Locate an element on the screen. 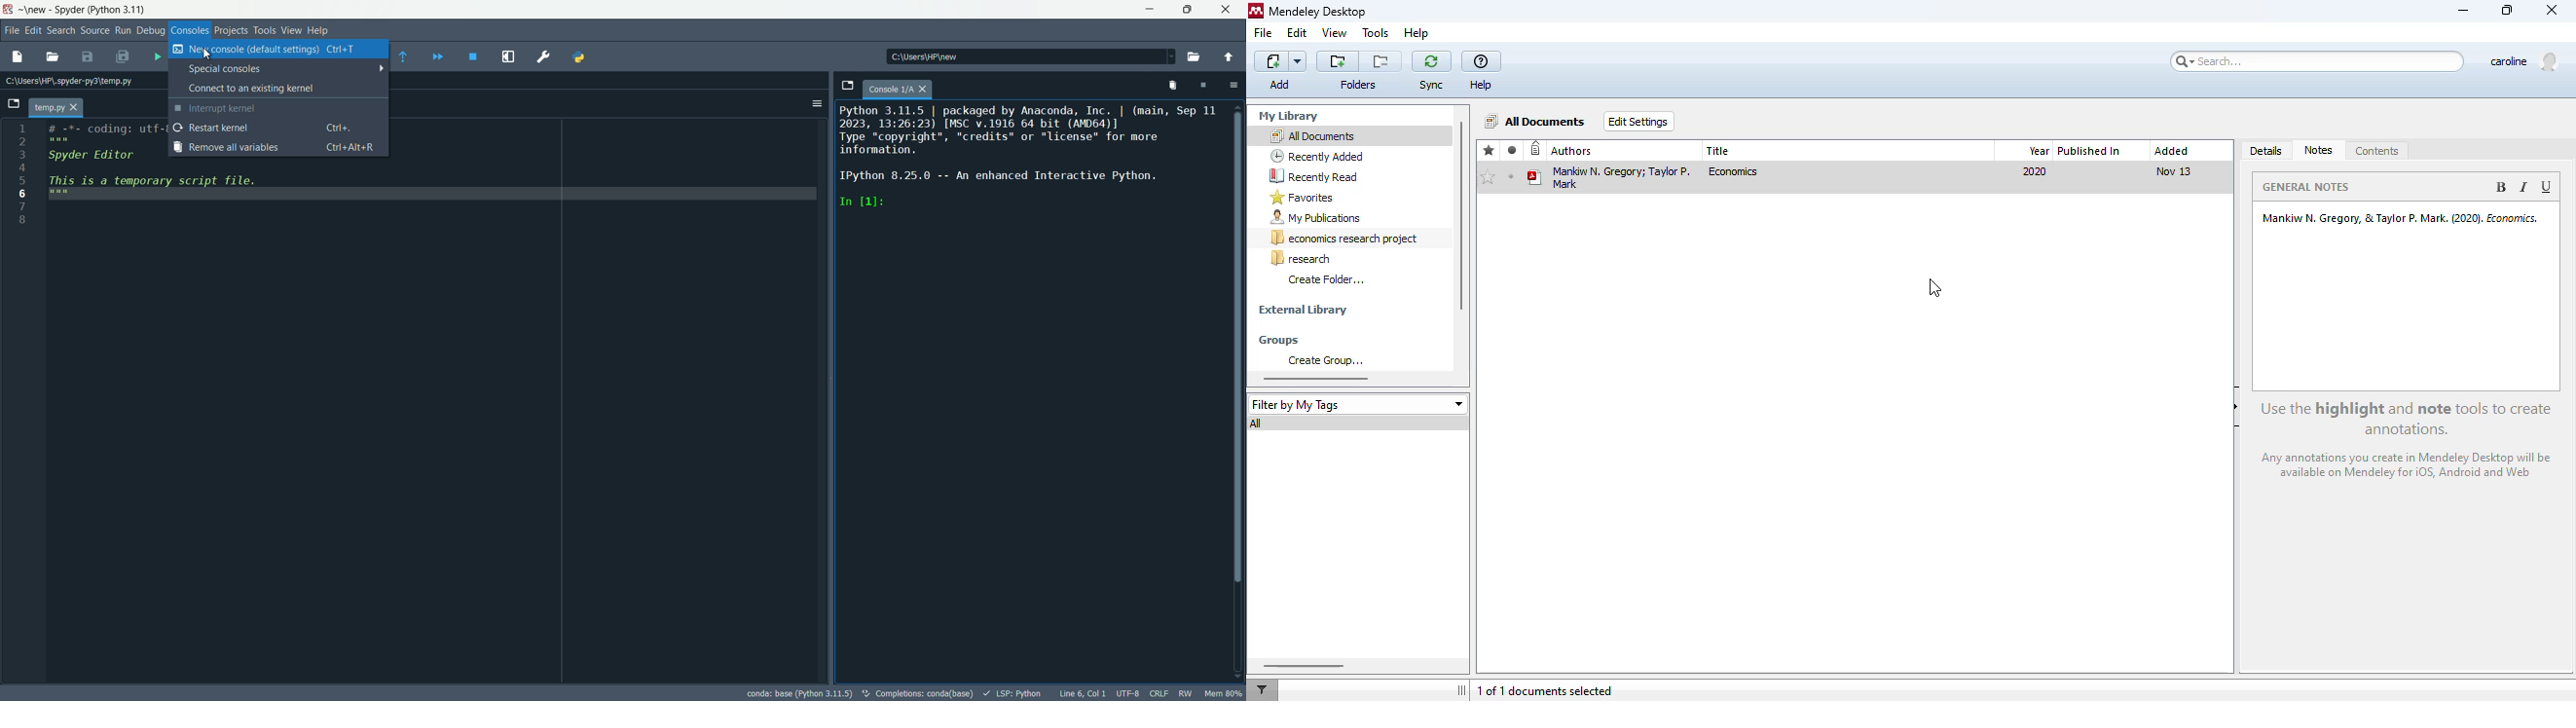 The height and width of the screenshot is (728, 2576). save all files is located at coordinates (123, 57).